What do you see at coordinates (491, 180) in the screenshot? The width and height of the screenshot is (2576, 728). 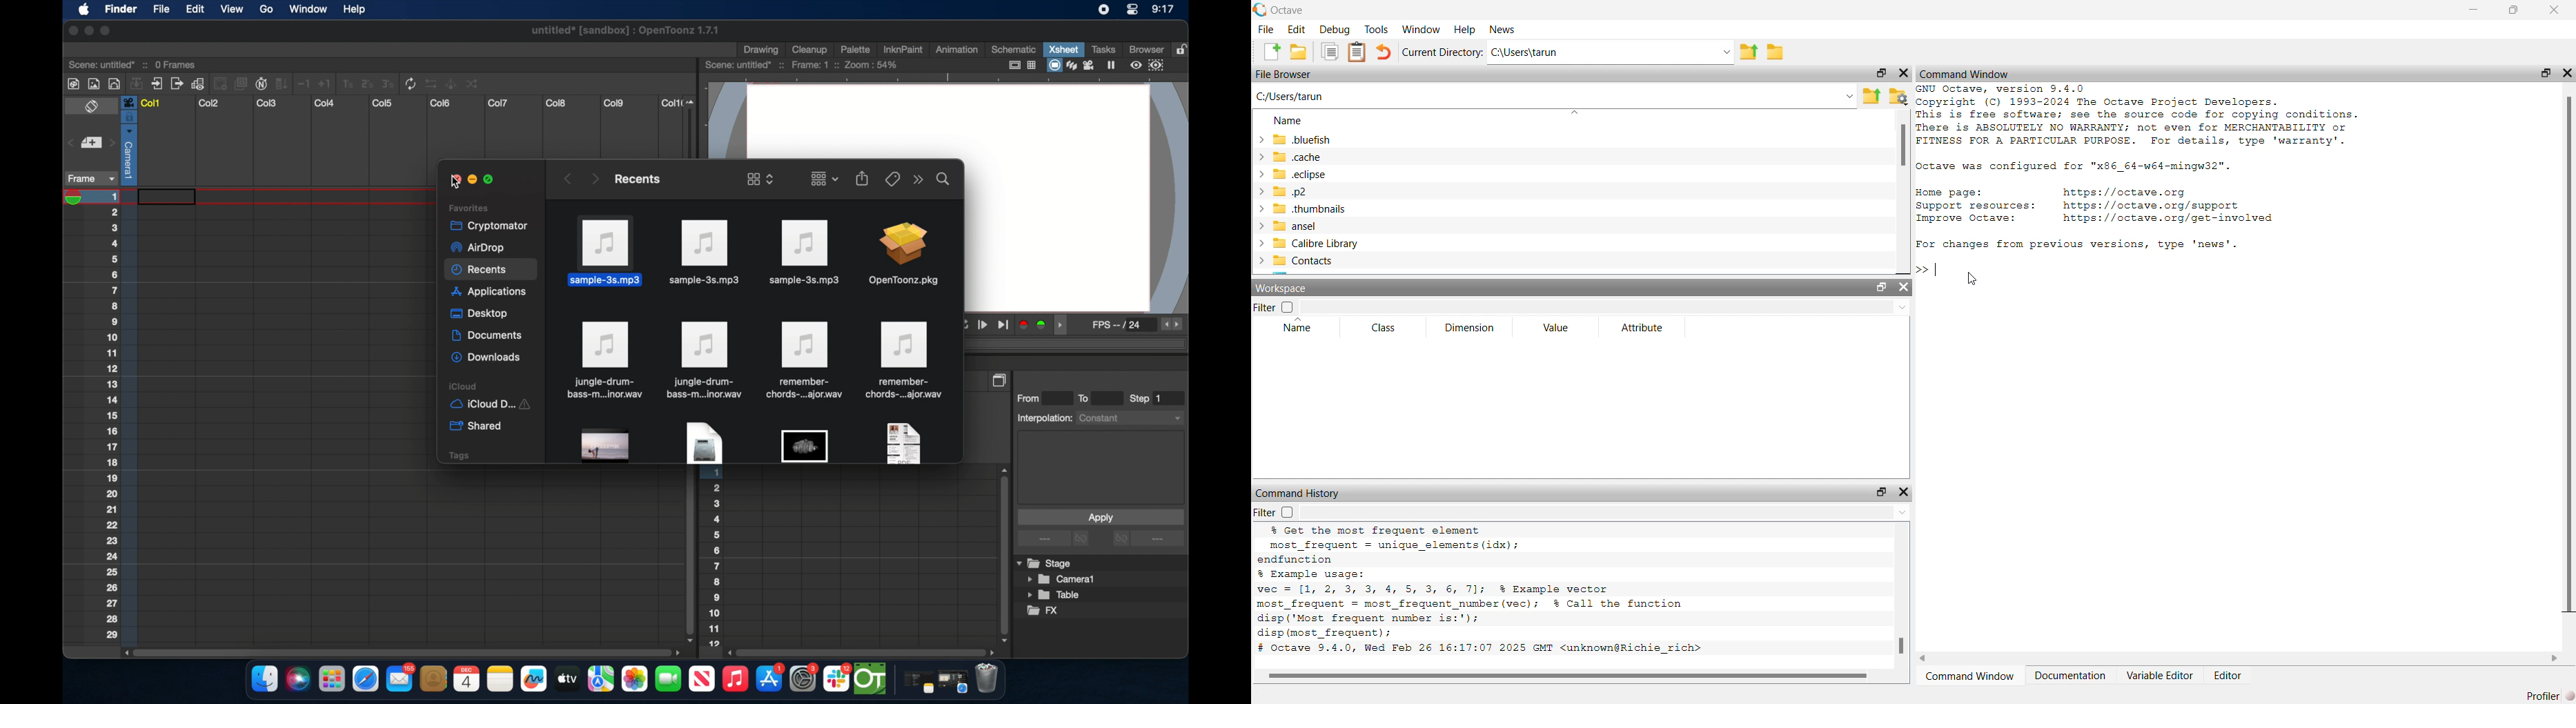 I see `maximize` at bounding box center [491, 180].